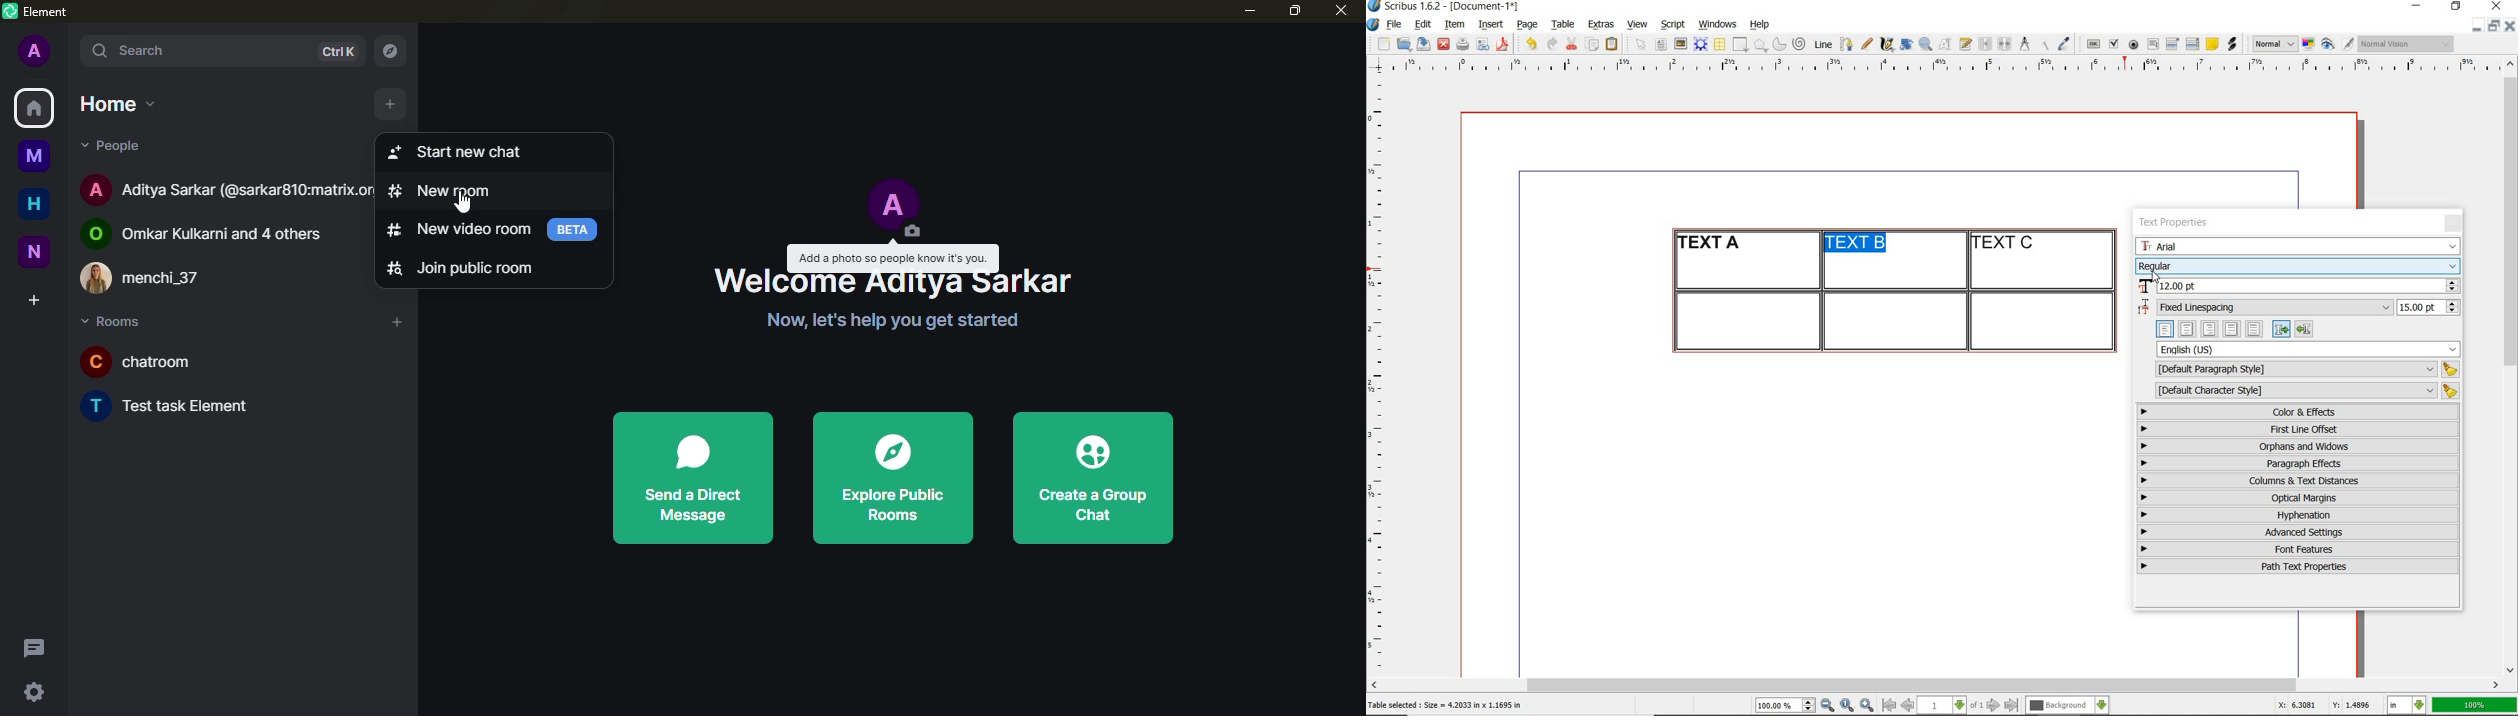 Image resolution: width=2520 pixels, height=728 pixels. What do you see at coordinates (456, 151) in the screenshot?
I see `start new chat` at bounding box center [456, 151].